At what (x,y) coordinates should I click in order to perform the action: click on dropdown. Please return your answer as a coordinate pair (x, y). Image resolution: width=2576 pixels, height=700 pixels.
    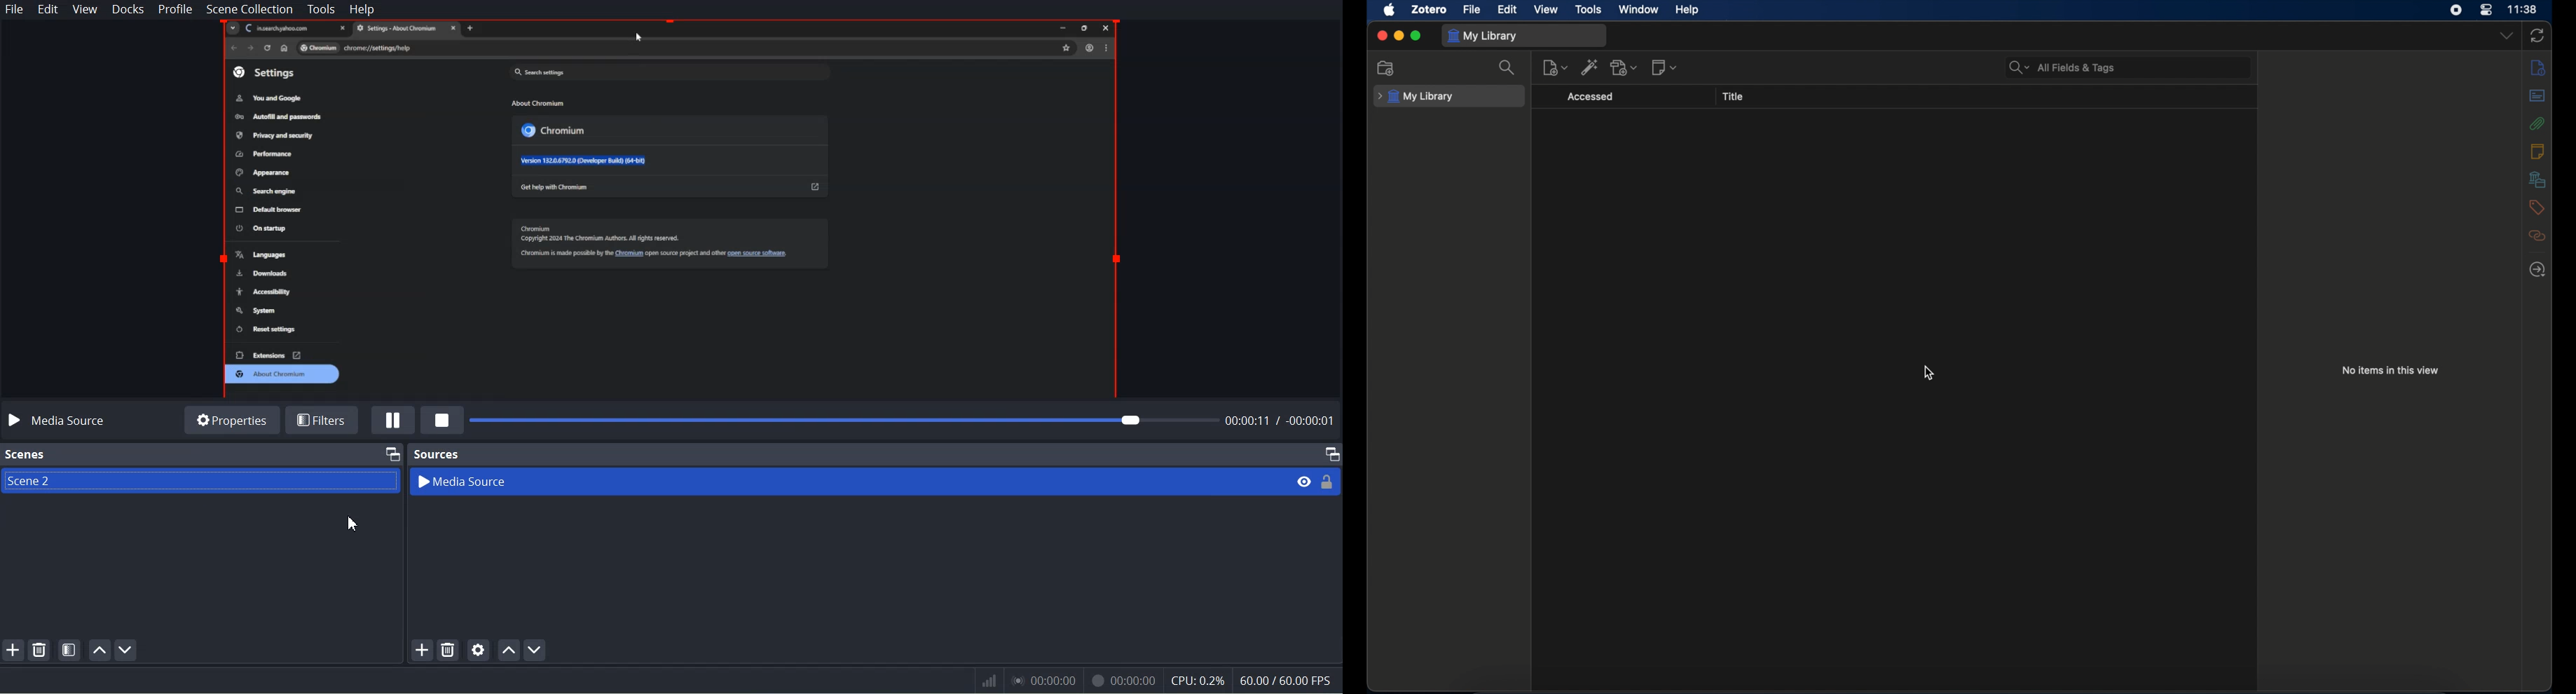
    Looking at the image, I should click on (2506, 36).